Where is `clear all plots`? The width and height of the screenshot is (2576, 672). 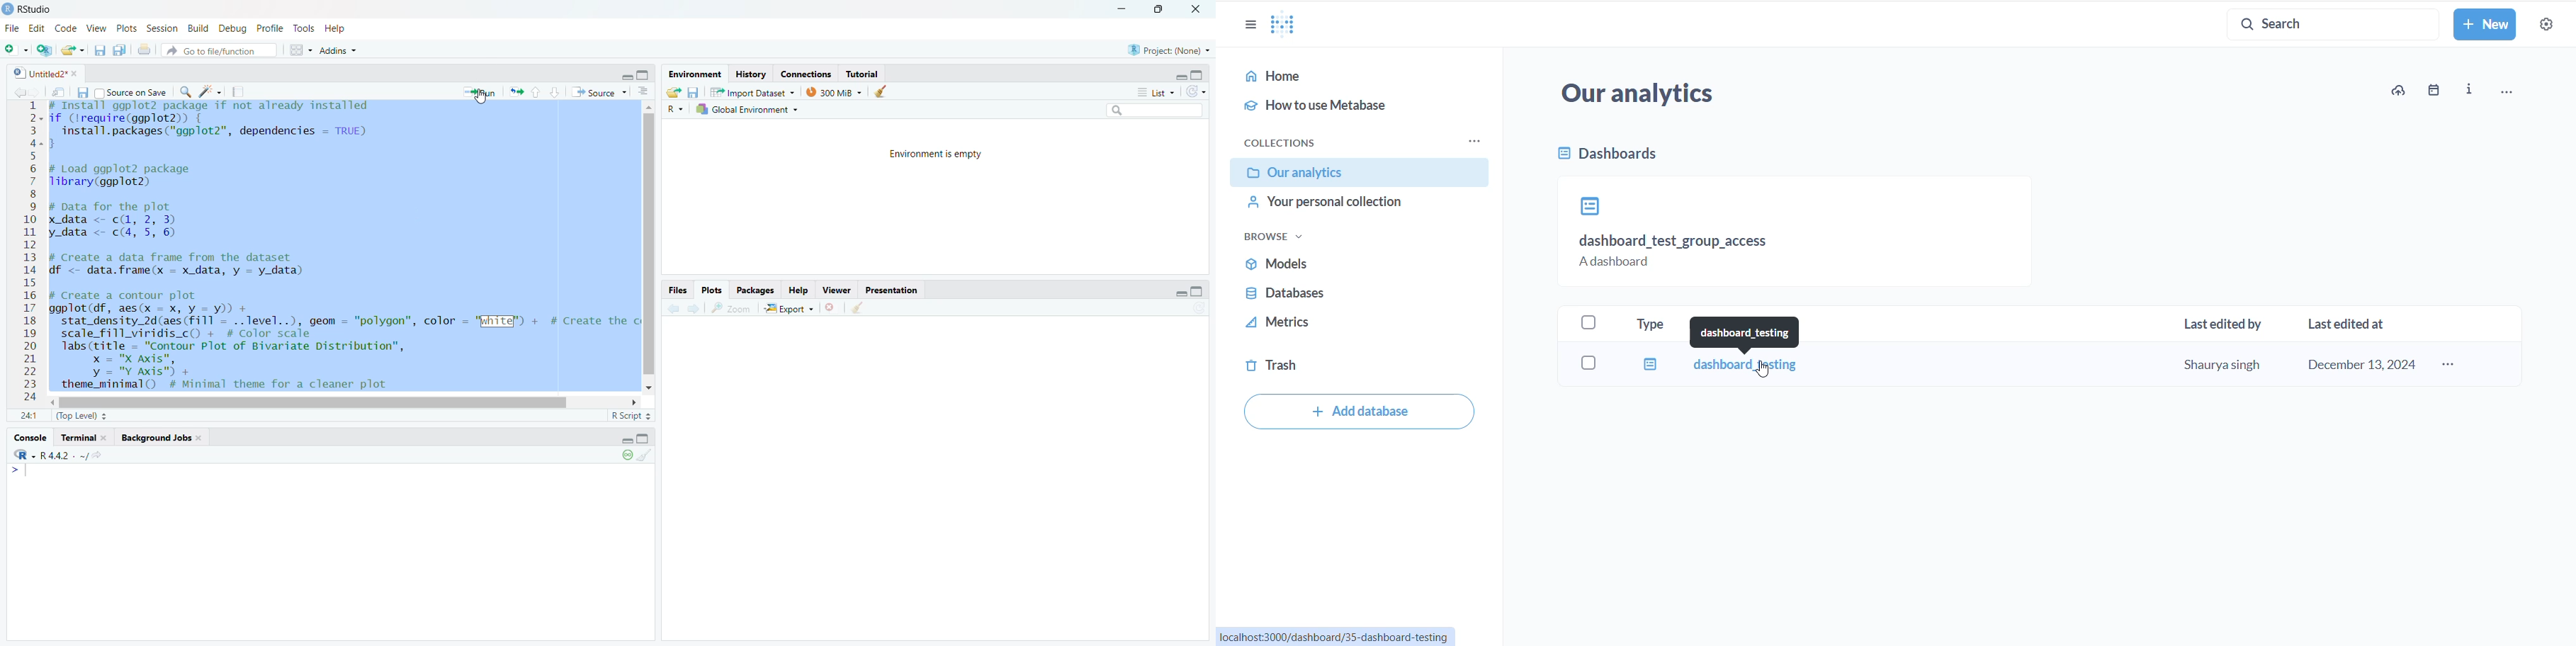
clear all plots is located at coordinates (860, 308).